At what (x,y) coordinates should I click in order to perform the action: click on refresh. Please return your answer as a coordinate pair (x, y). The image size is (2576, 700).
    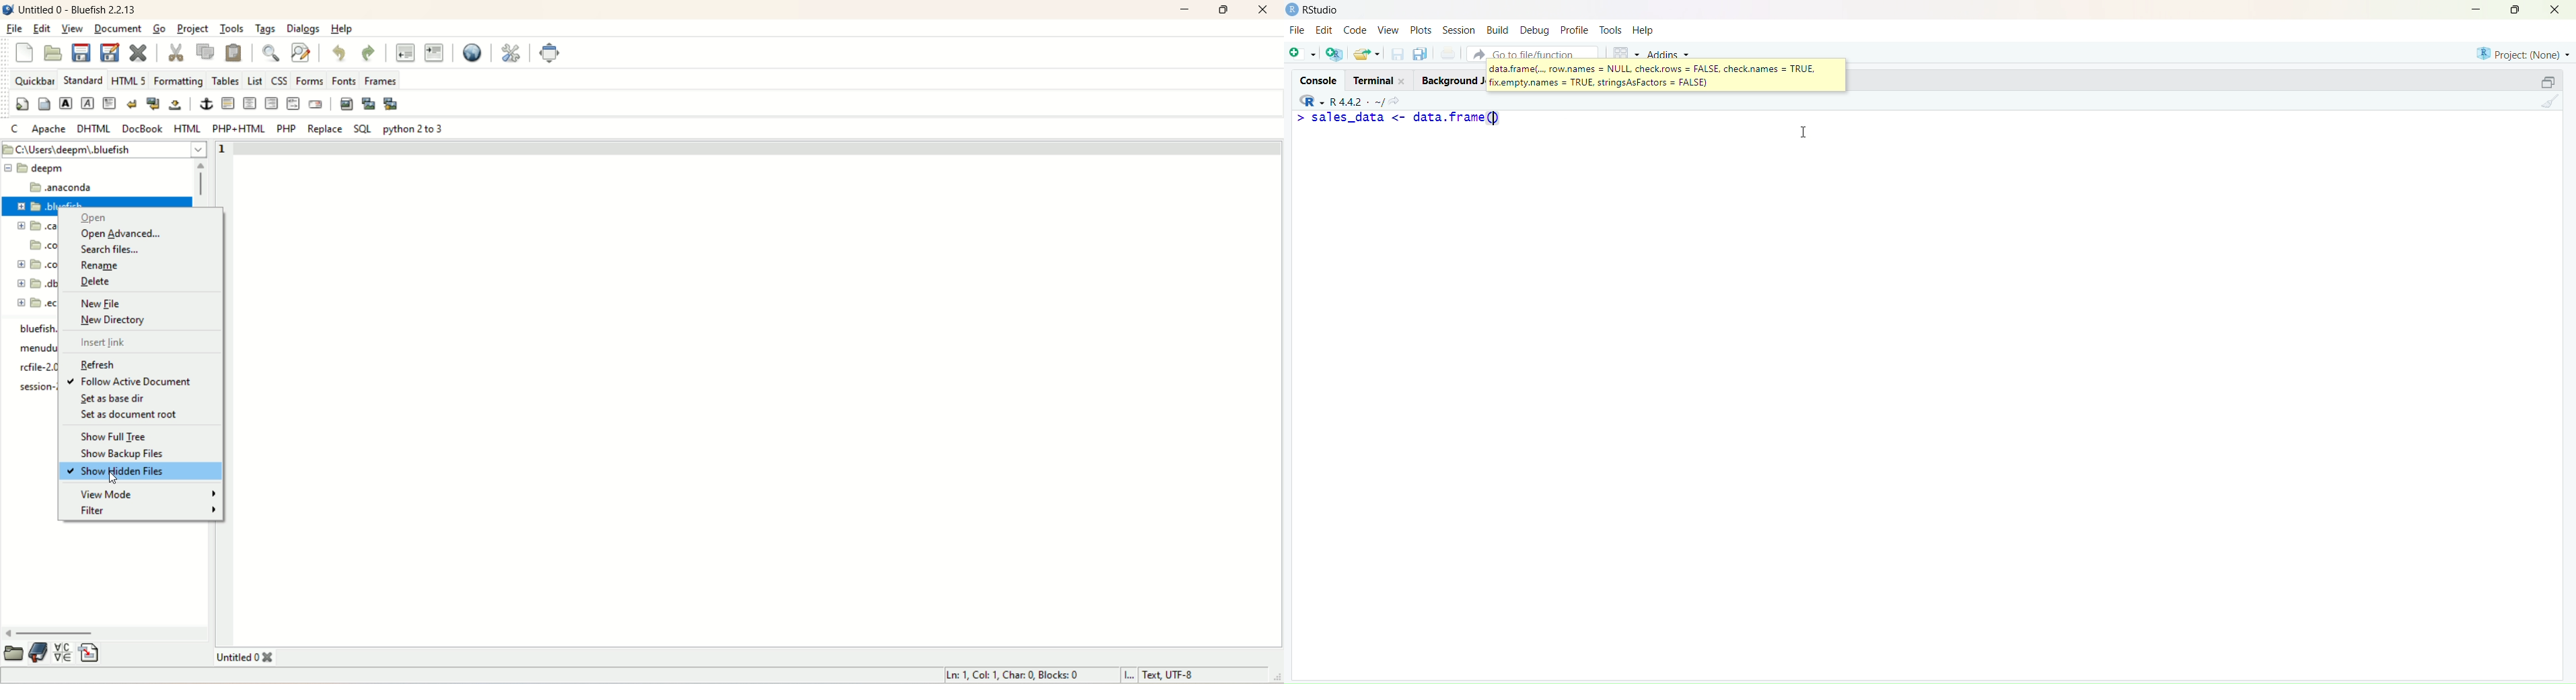
    Looking at the image, I should click on (98, 363).